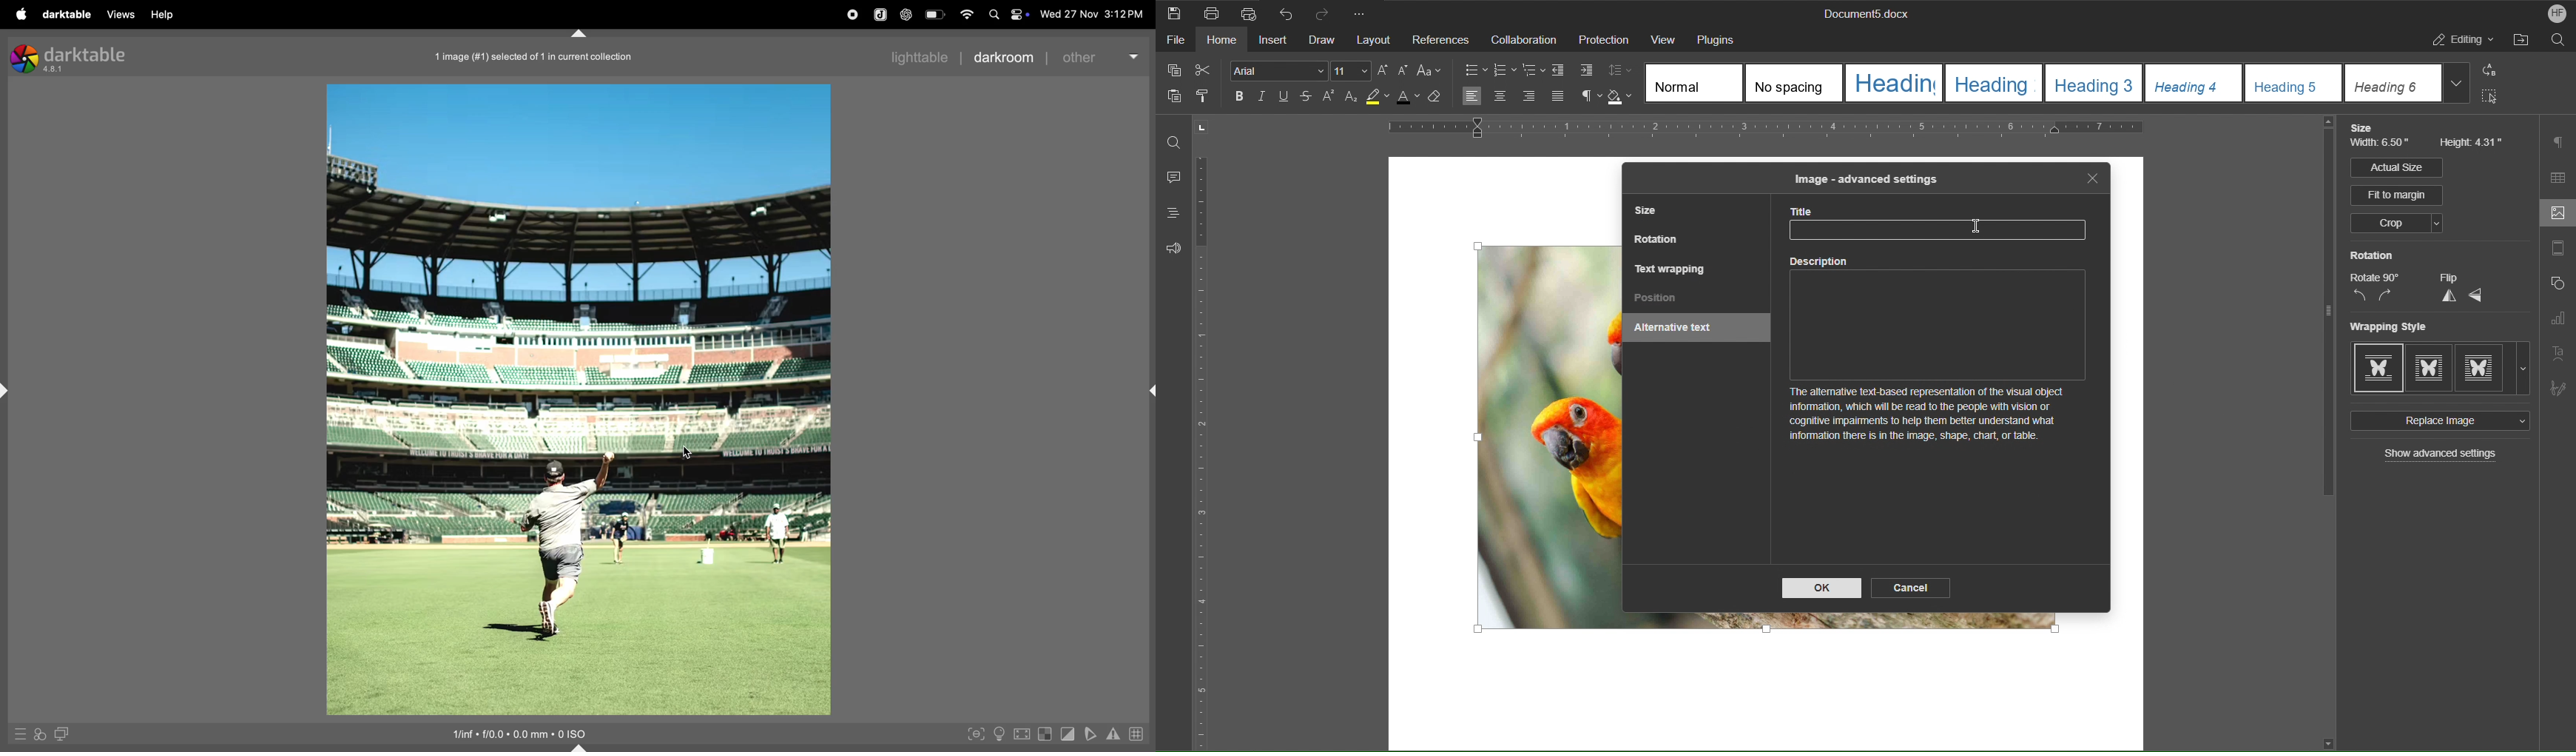 Image resolution: width=2576 pixels, height=756 pixels. What do you see at coordinates (1604, 40) in the screenshot?
I see `Protection` at bounding box center [1604, 40].